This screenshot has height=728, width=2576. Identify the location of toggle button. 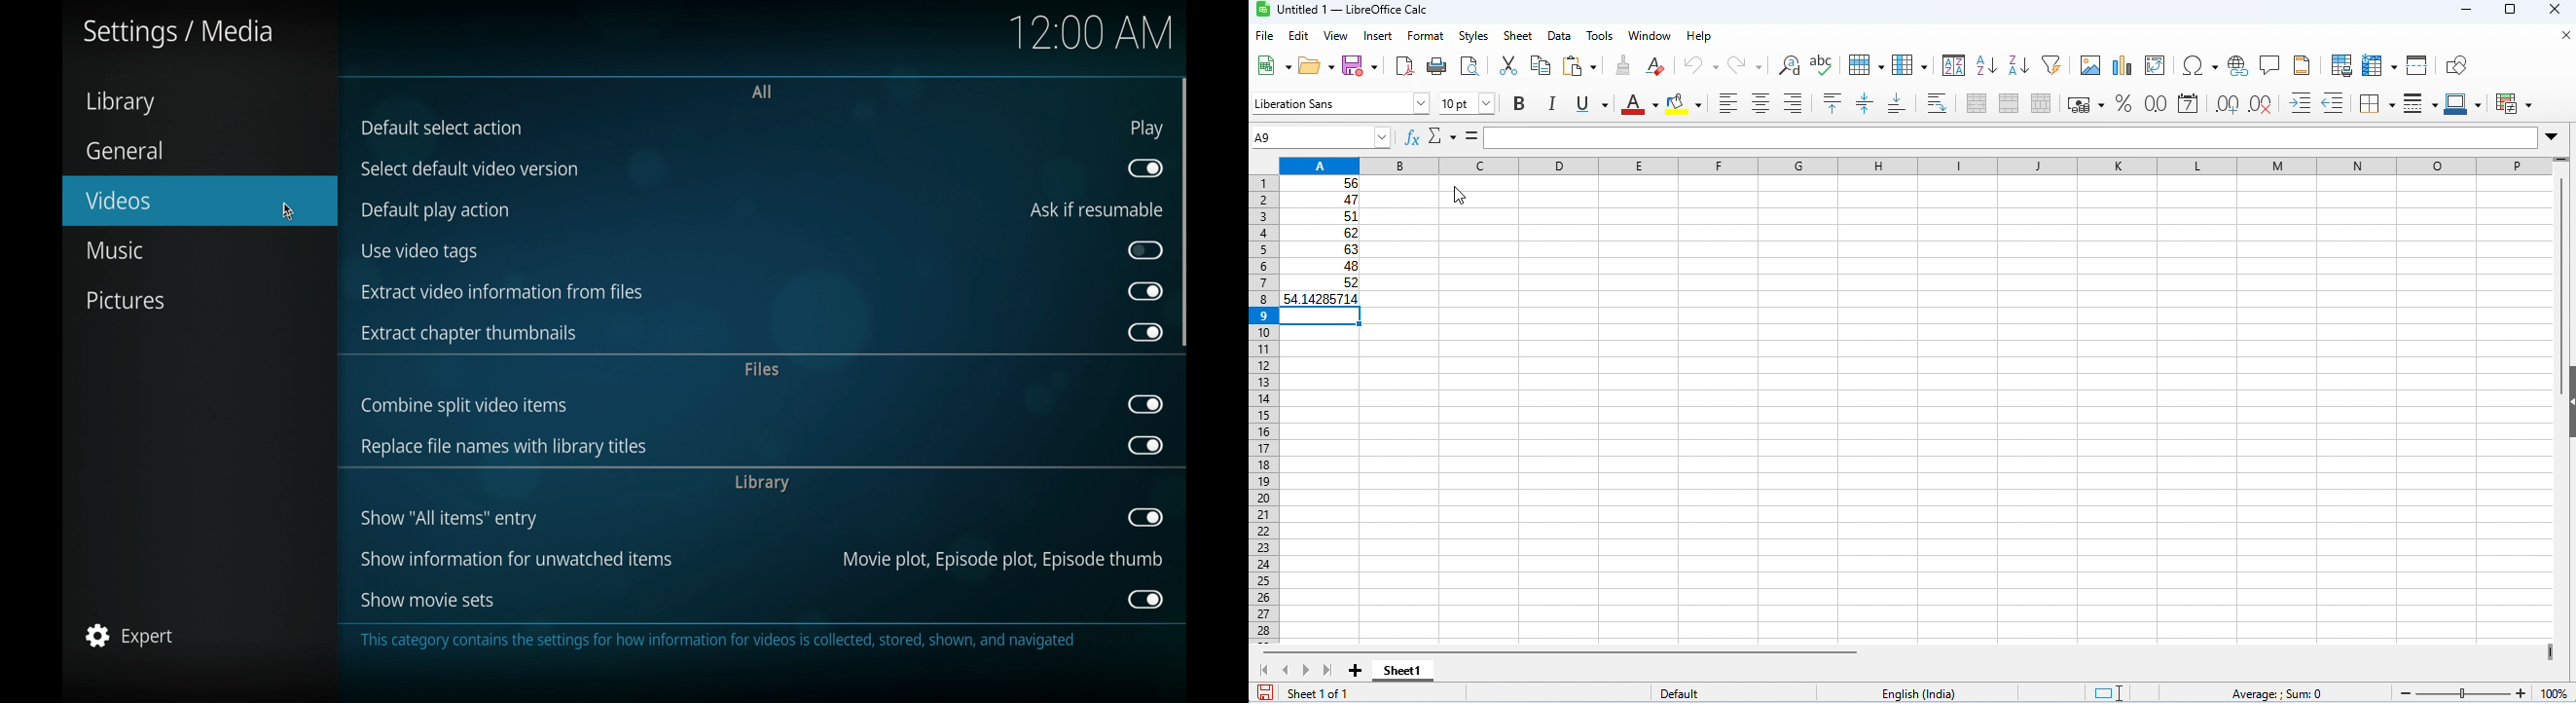
(1146, 599).